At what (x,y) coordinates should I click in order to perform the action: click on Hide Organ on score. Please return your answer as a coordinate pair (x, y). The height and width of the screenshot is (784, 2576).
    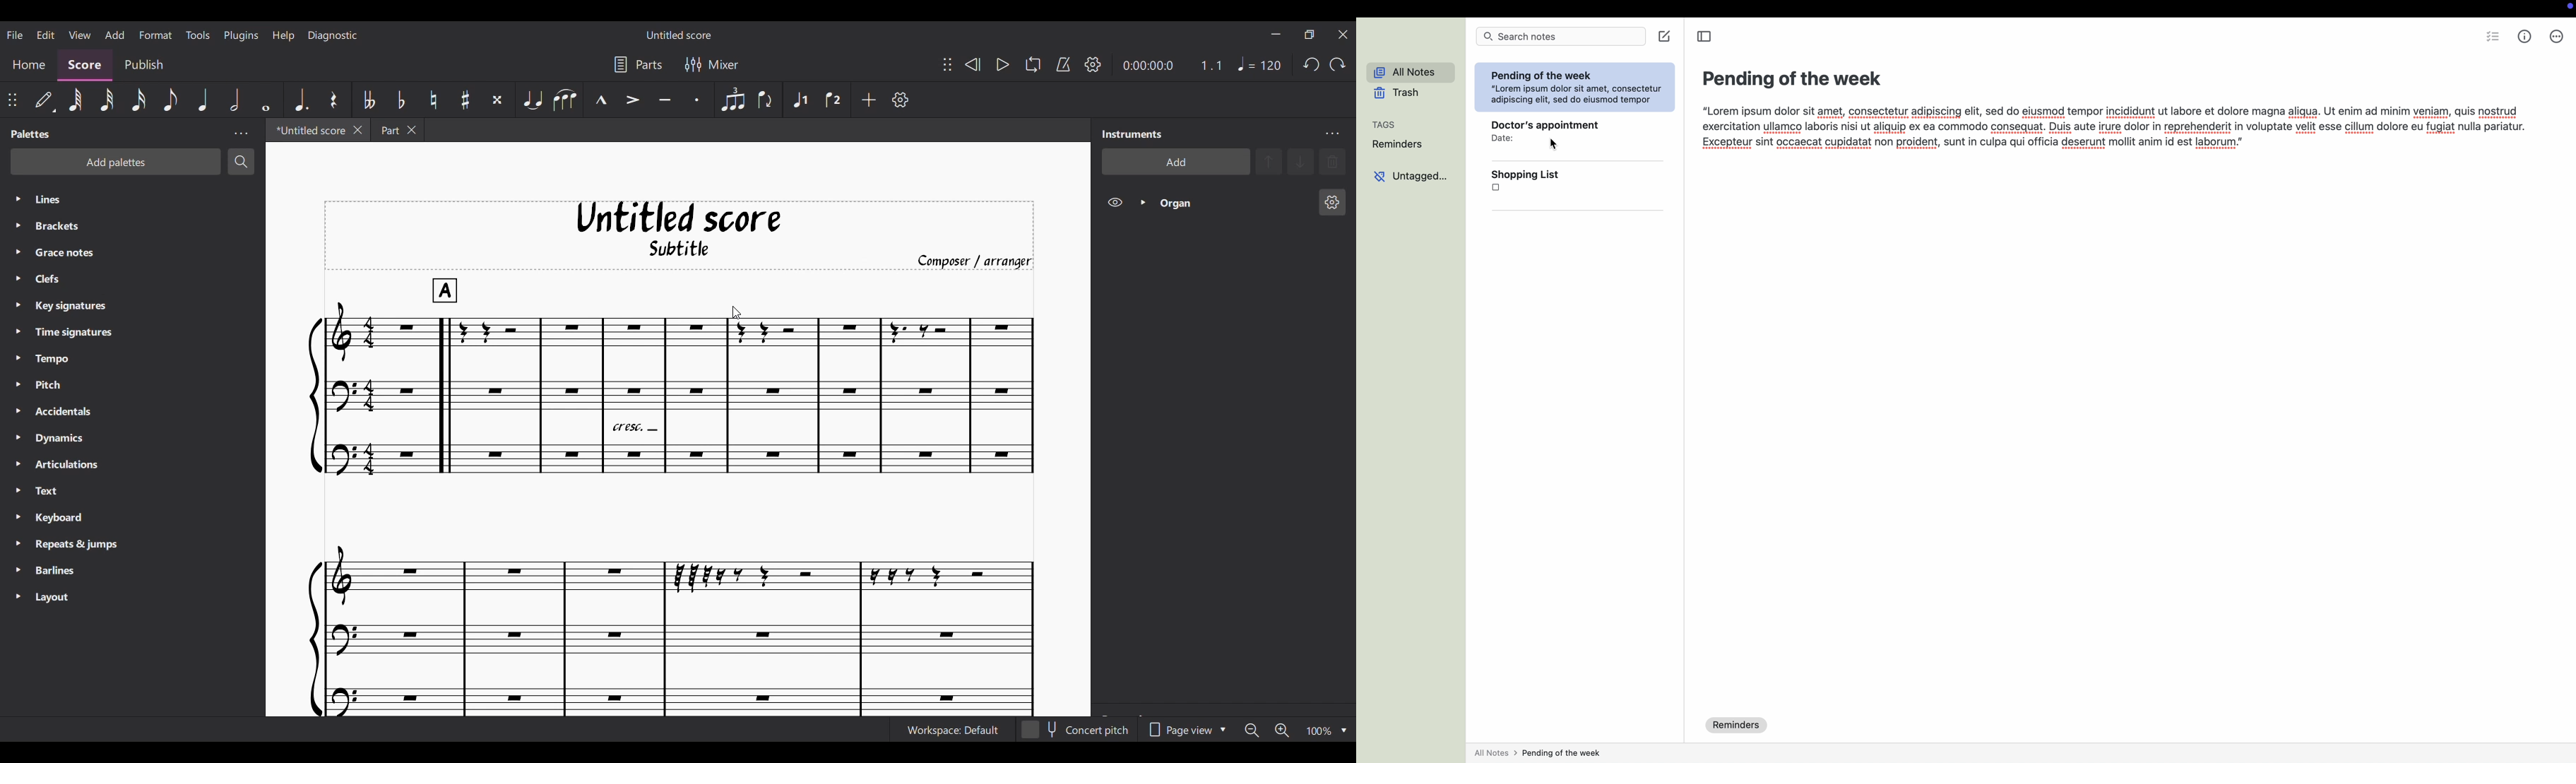
    Looking at the image, I should click on (1115, 202).